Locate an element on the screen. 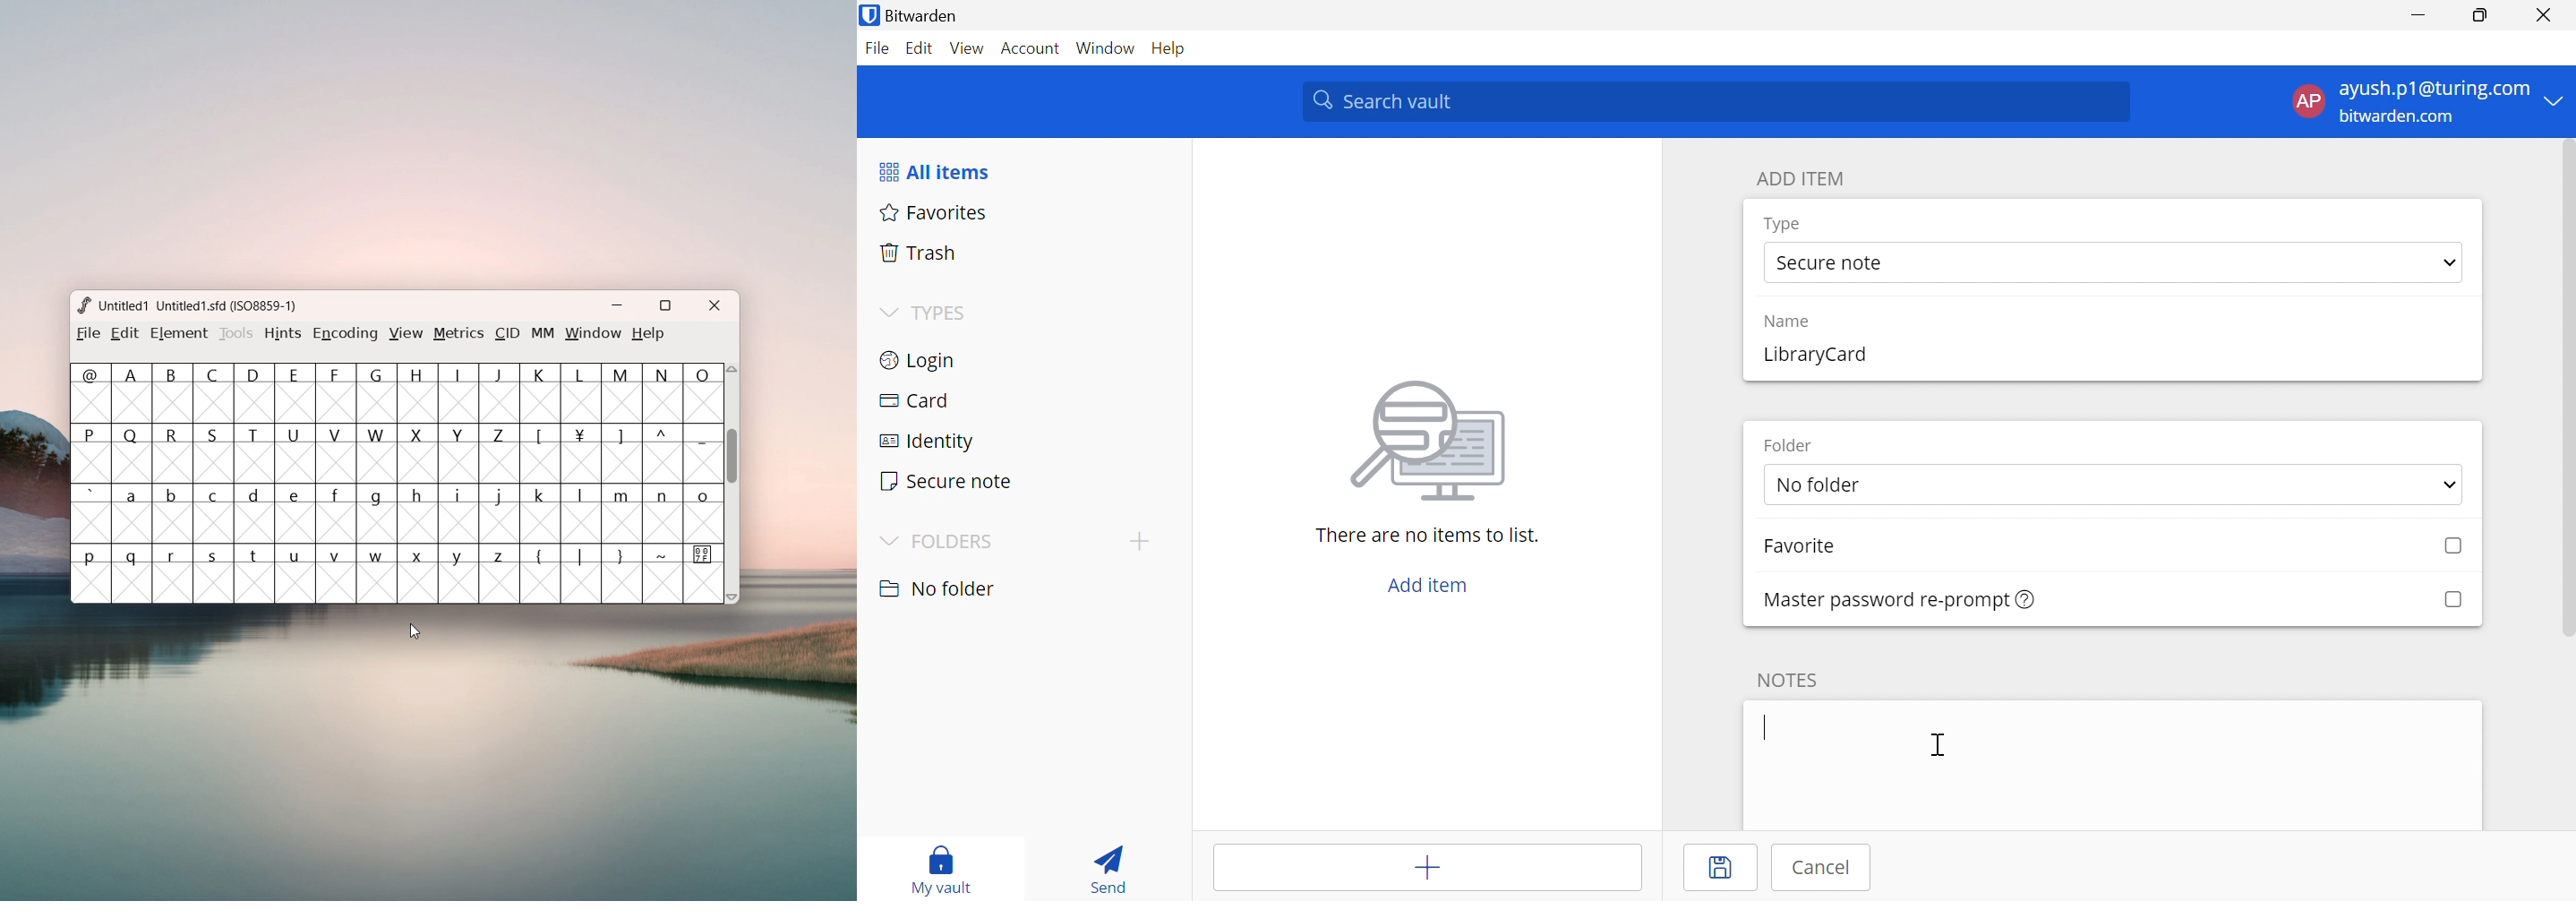 The height and width of the screenshot is (924, 2576). scroll down is located at coordinates (734, 596).